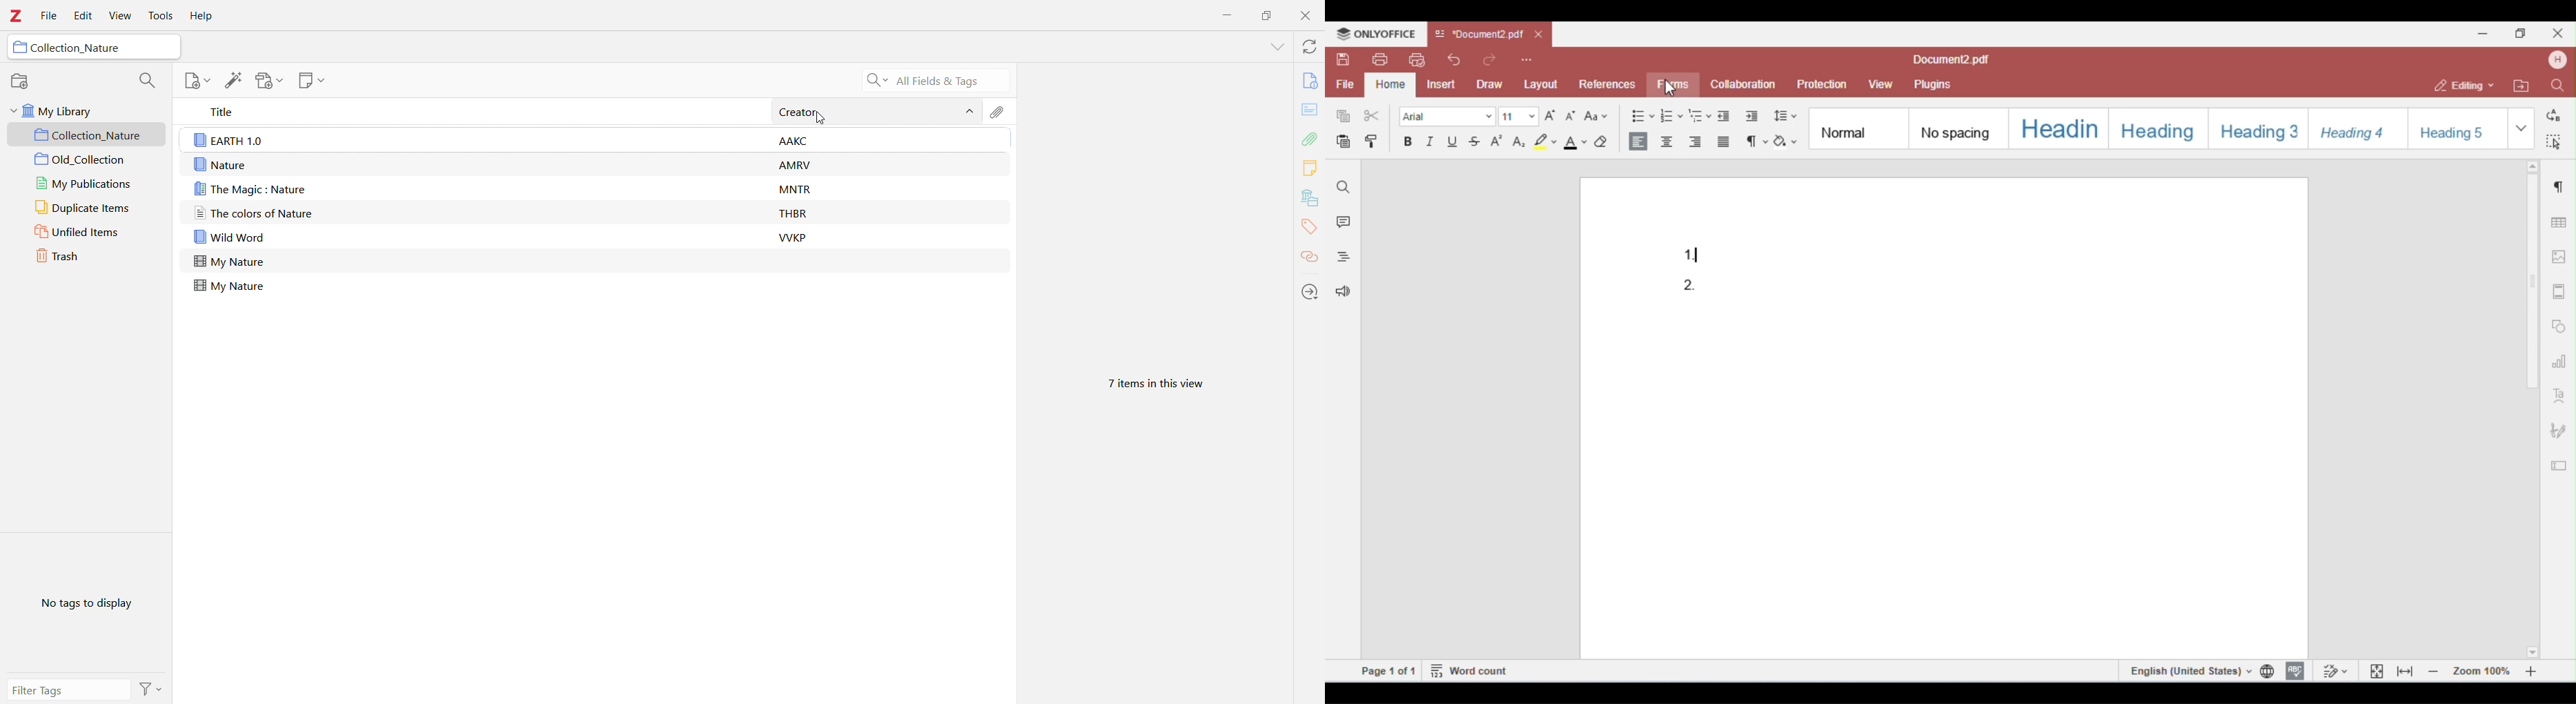  Describe the element at coordinates (931, 80) in the screenshot. I see `Search` at that location.